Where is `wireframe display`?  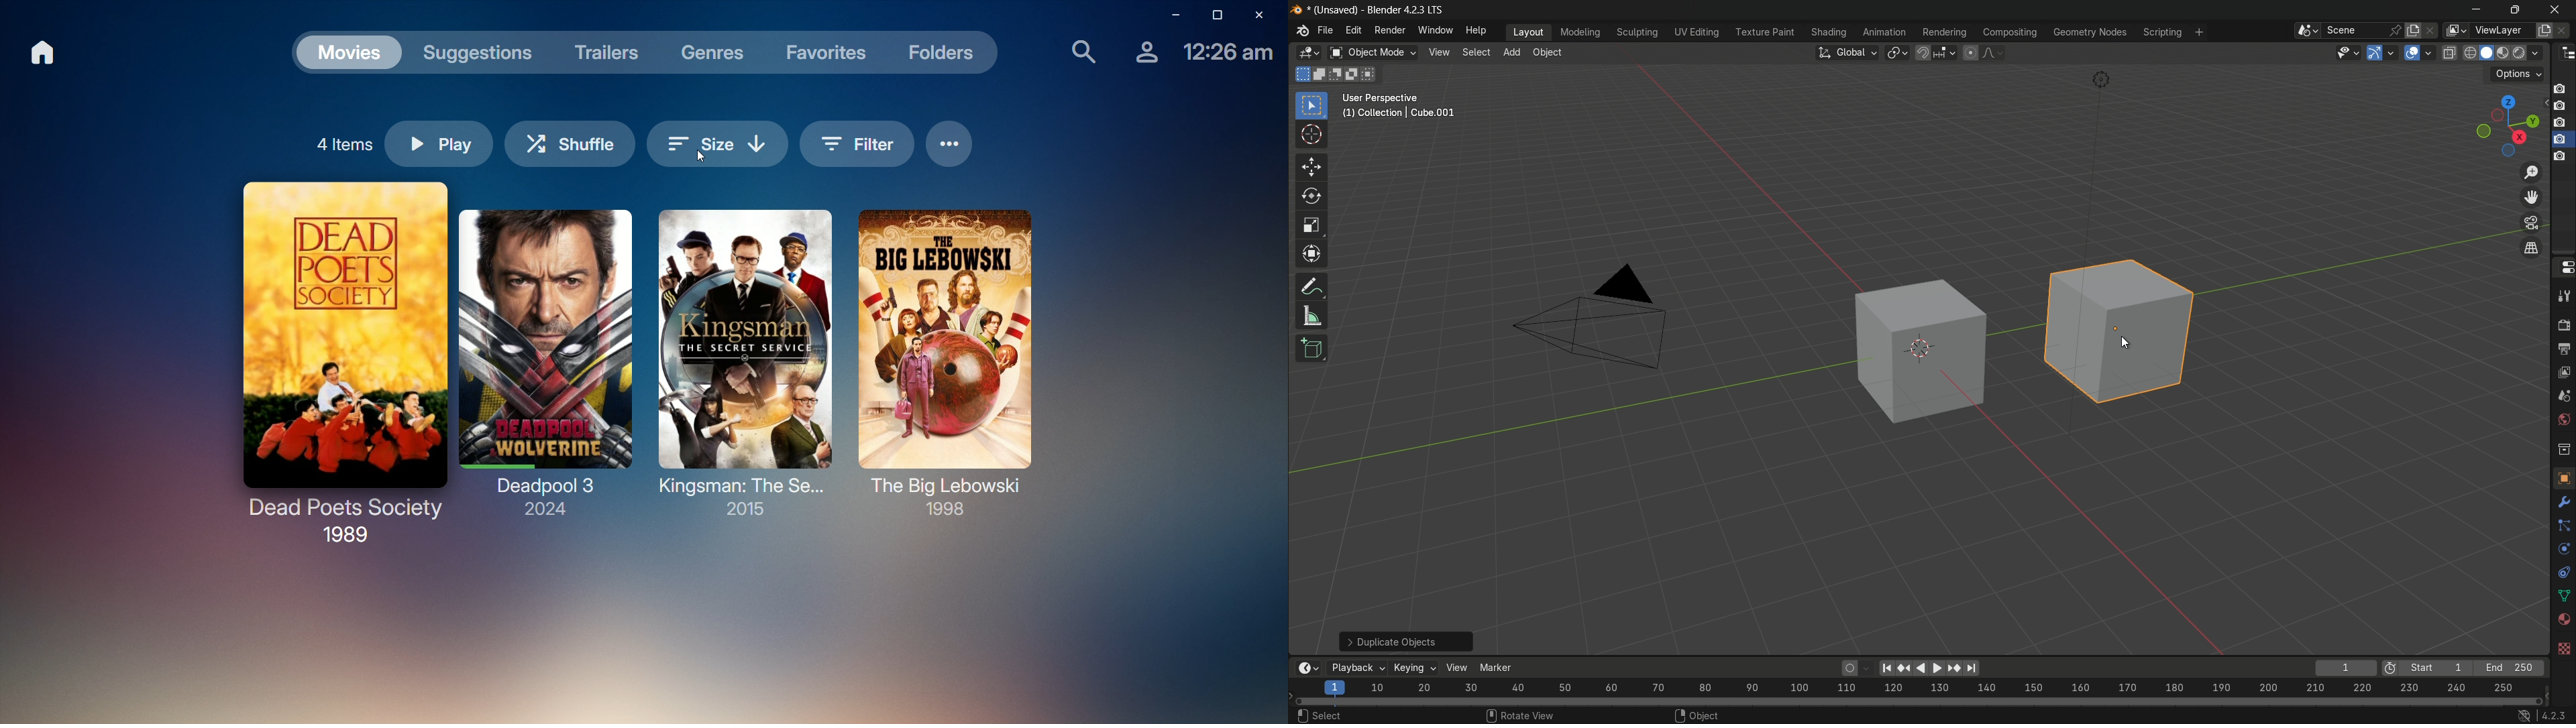 wireframe display is located at coordinates (2469, 53).